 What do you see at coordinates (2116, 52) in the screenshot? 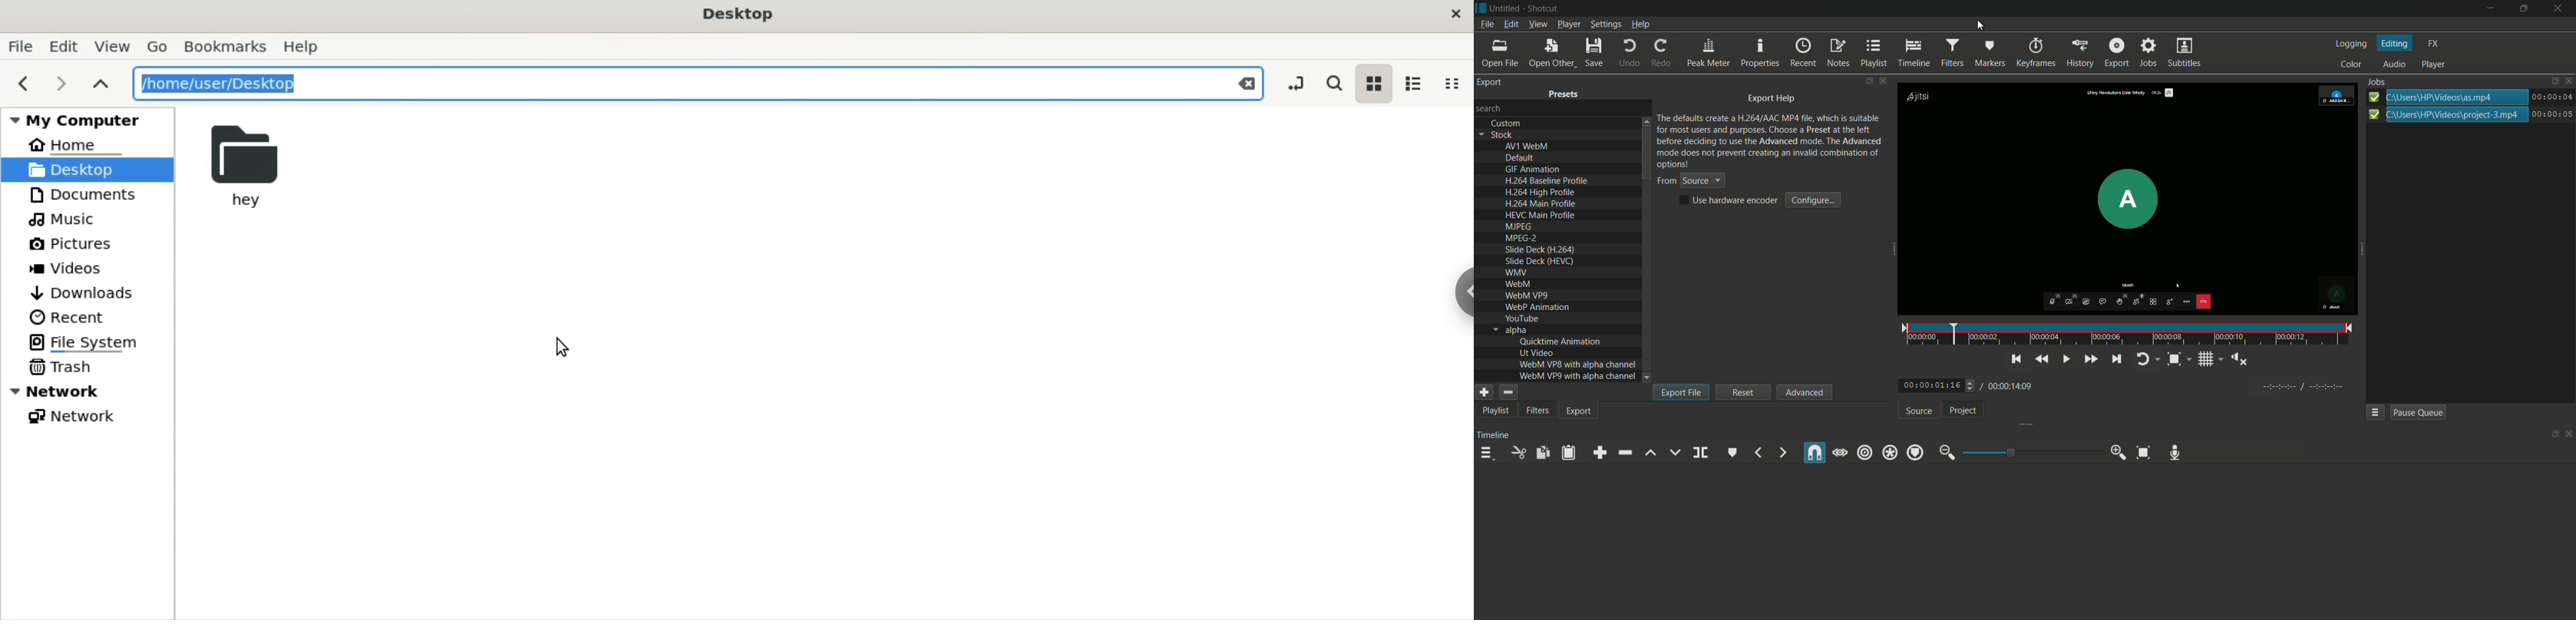
I see `Export` at bounding box center [2116, 52].